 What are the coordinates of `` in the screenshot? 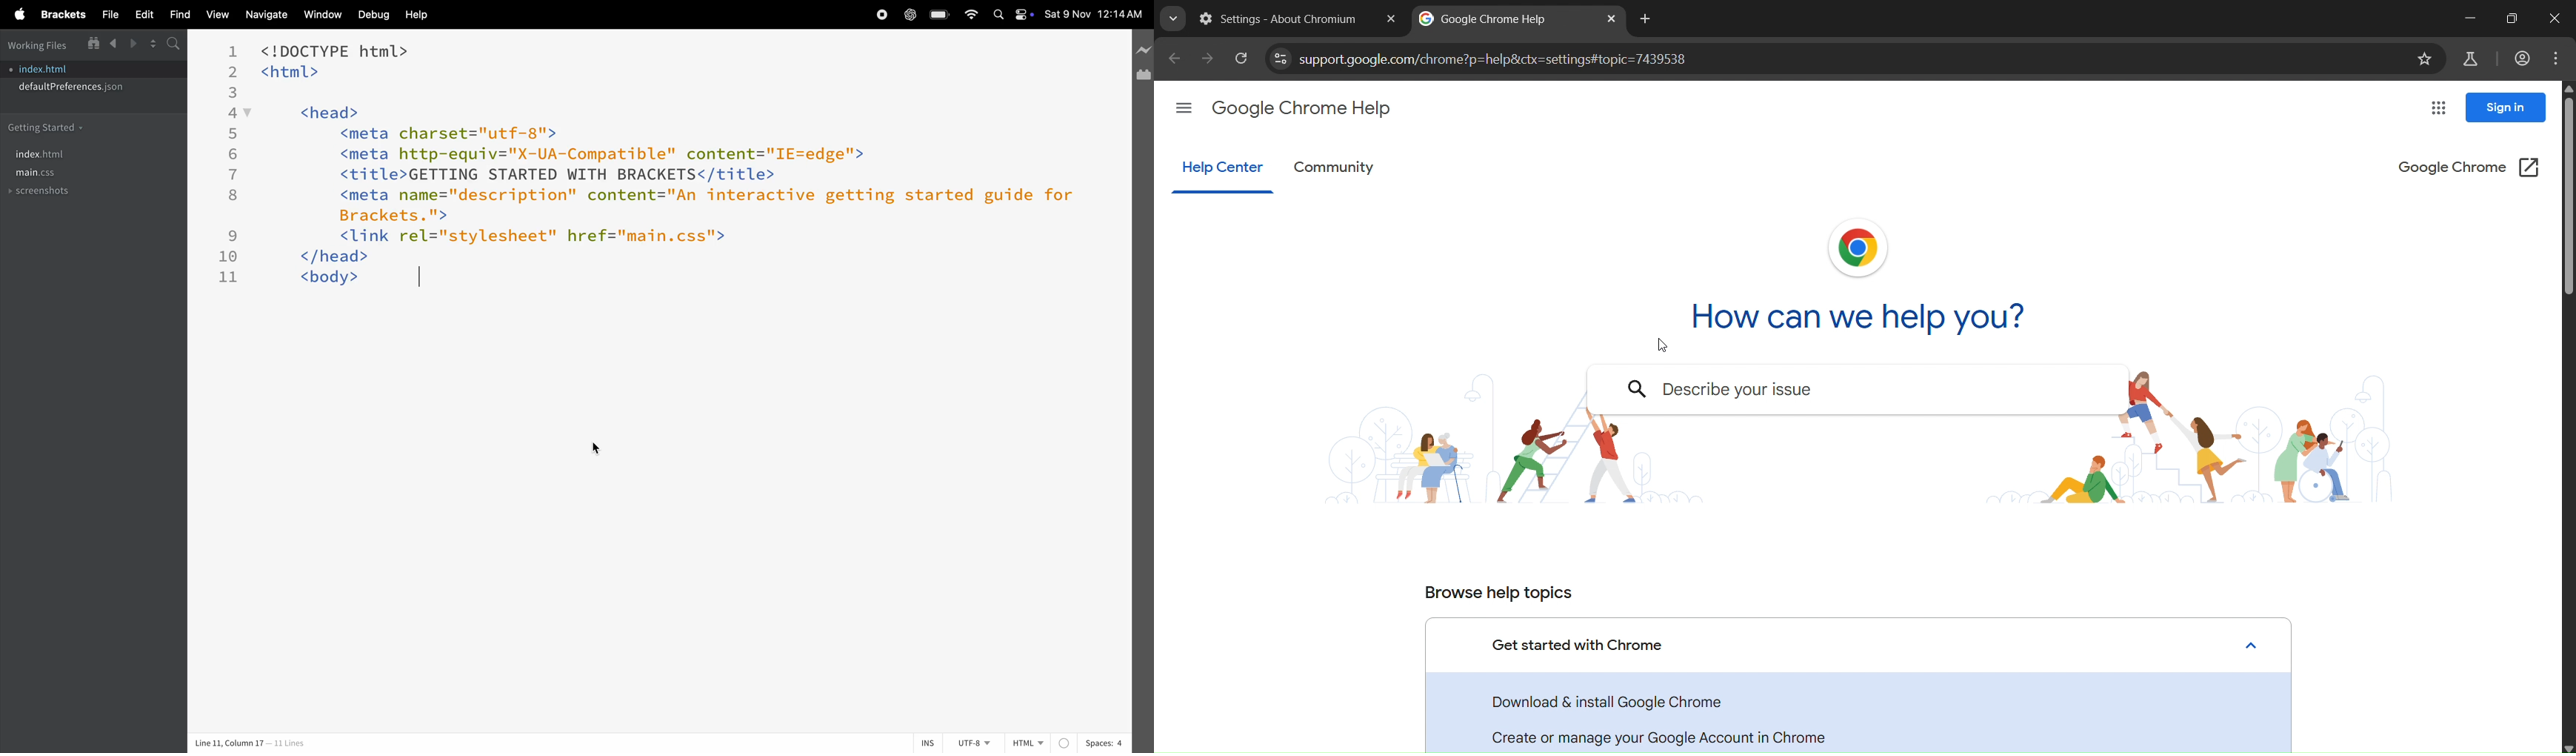 It's located at (61, 17).